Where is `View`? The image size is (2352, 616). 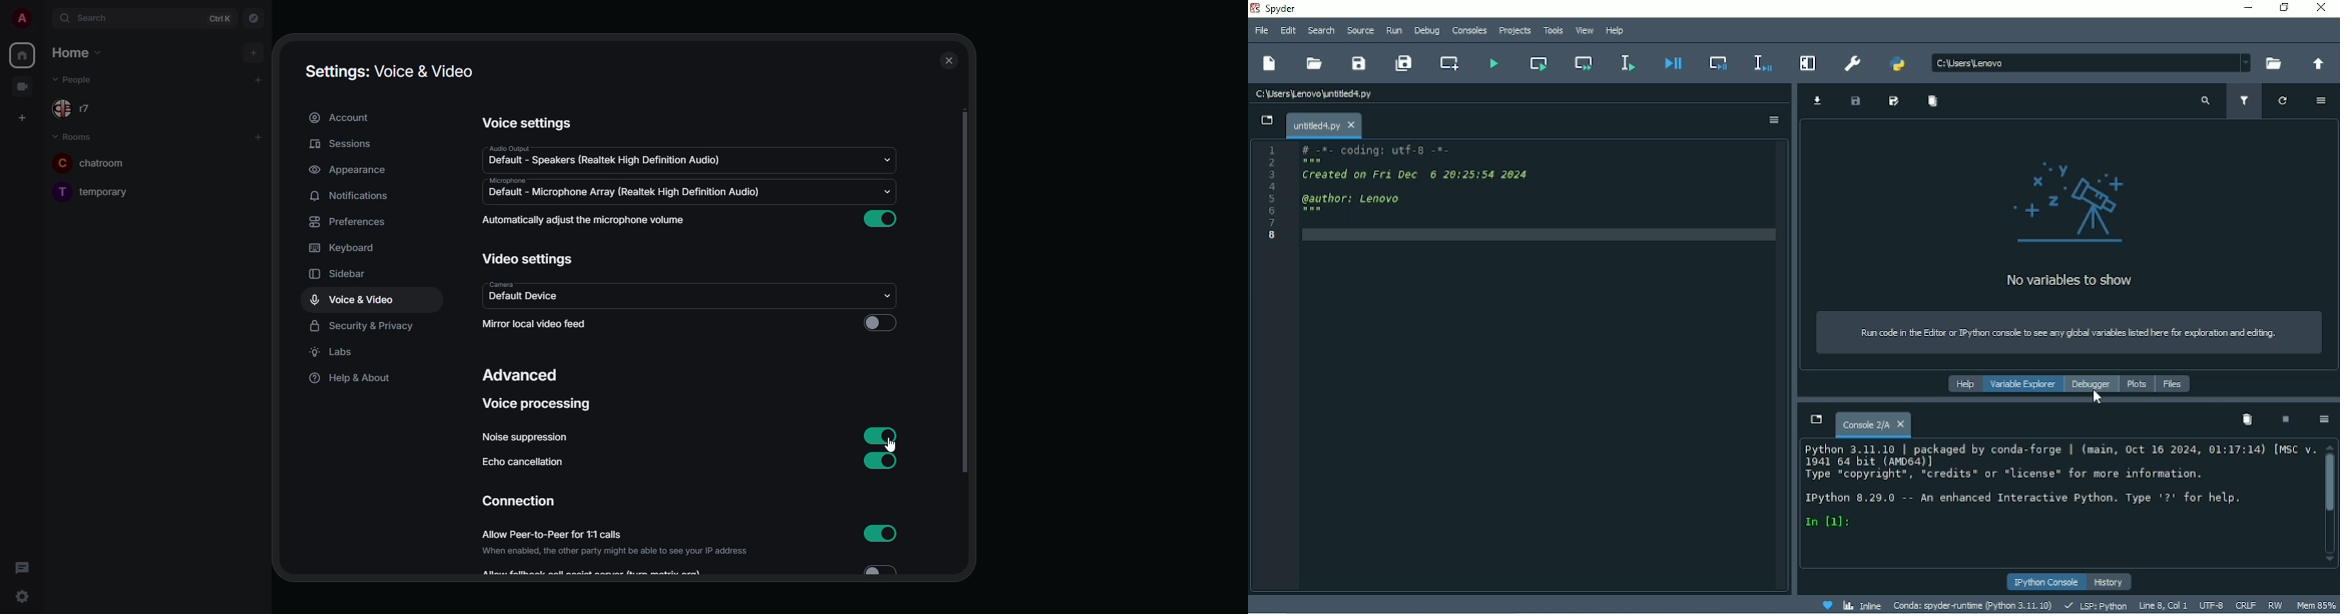
View is located at coordinates (1585, 30).